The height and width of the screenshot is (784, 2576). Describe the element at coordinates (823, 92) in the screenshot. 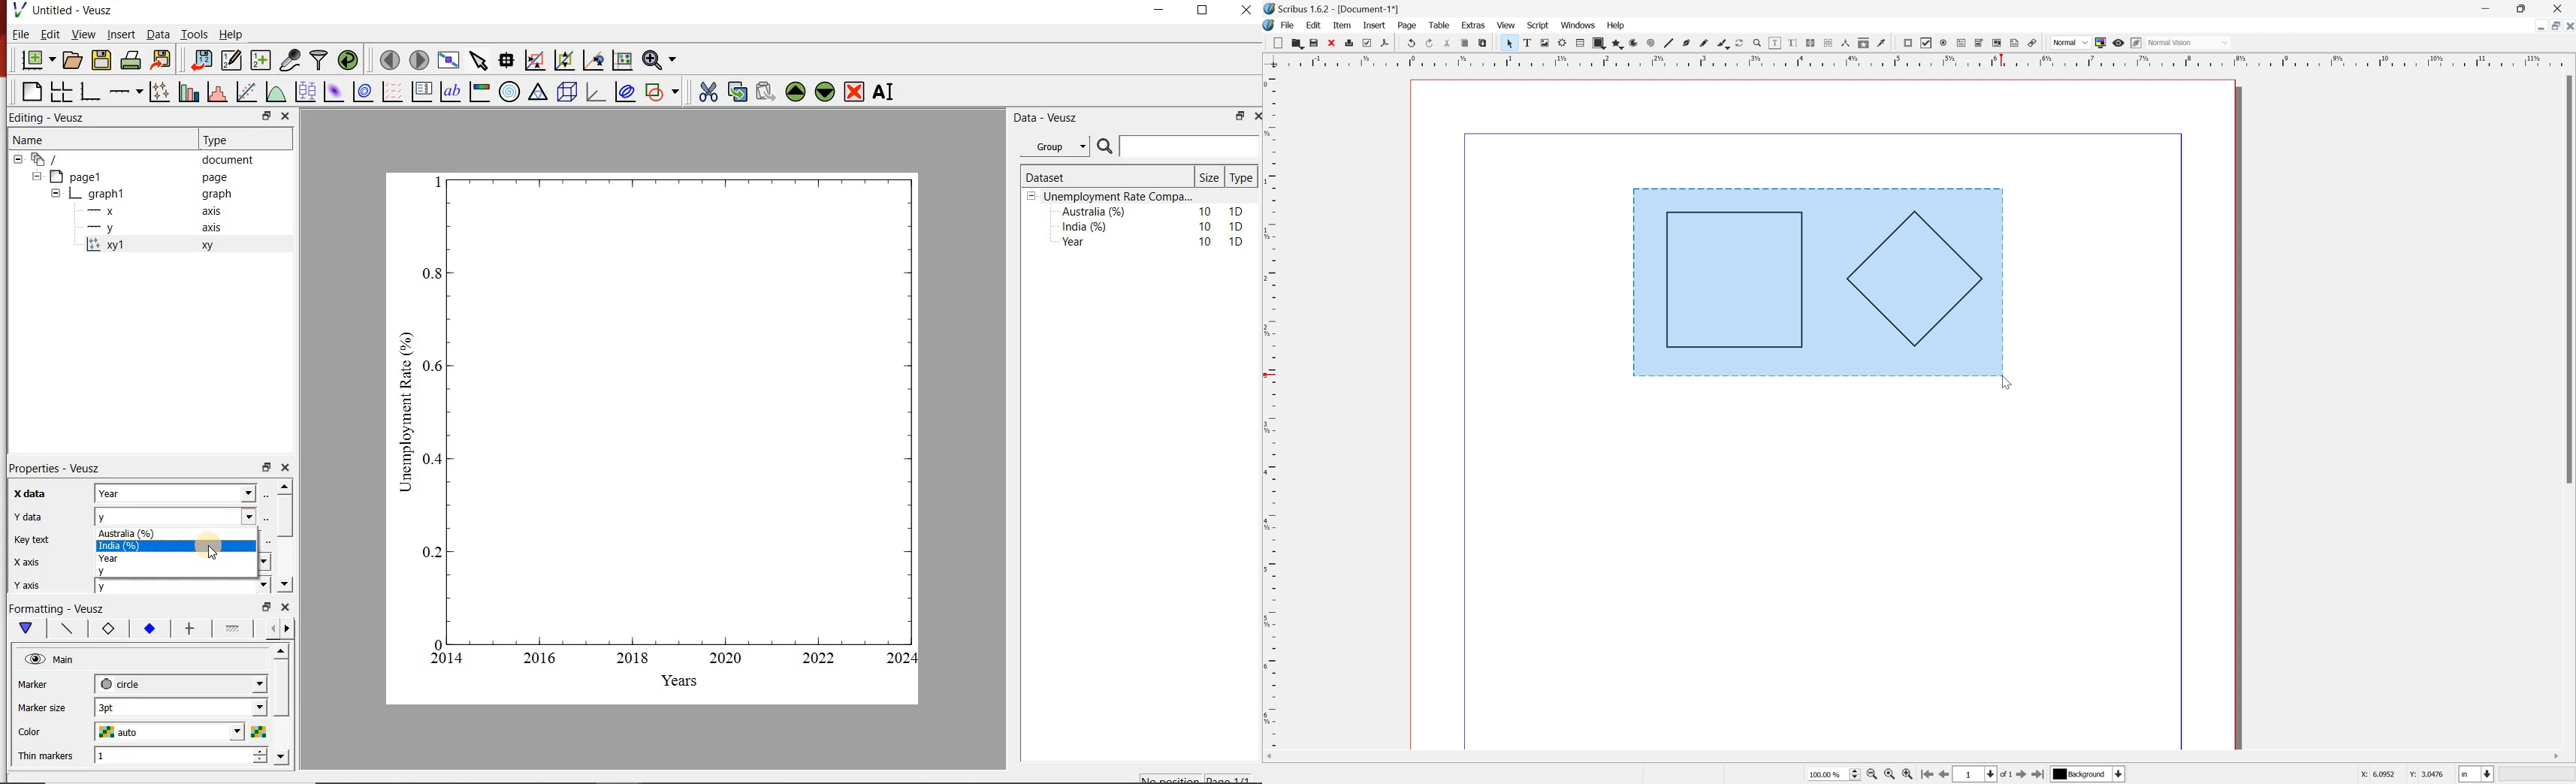

I see `move the widgets down` at that location.